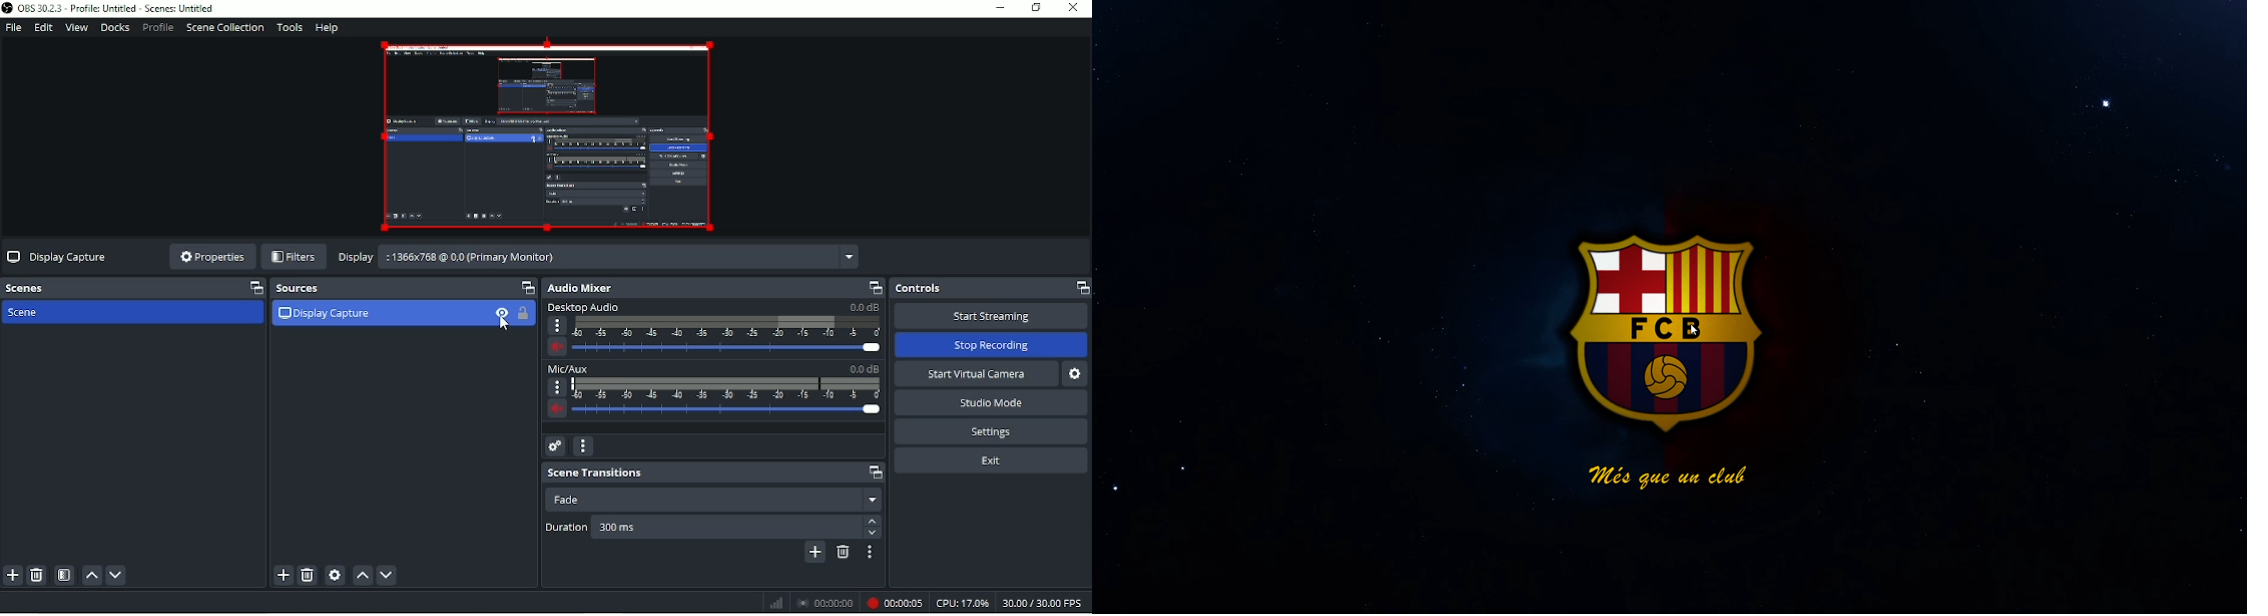 Image resolution: width=2268 pixels, height=616 pixels. What do you see at coordinates (363, 576) in the screenshot?
I see `Move source(s) up` at bounding box center [363, 576].